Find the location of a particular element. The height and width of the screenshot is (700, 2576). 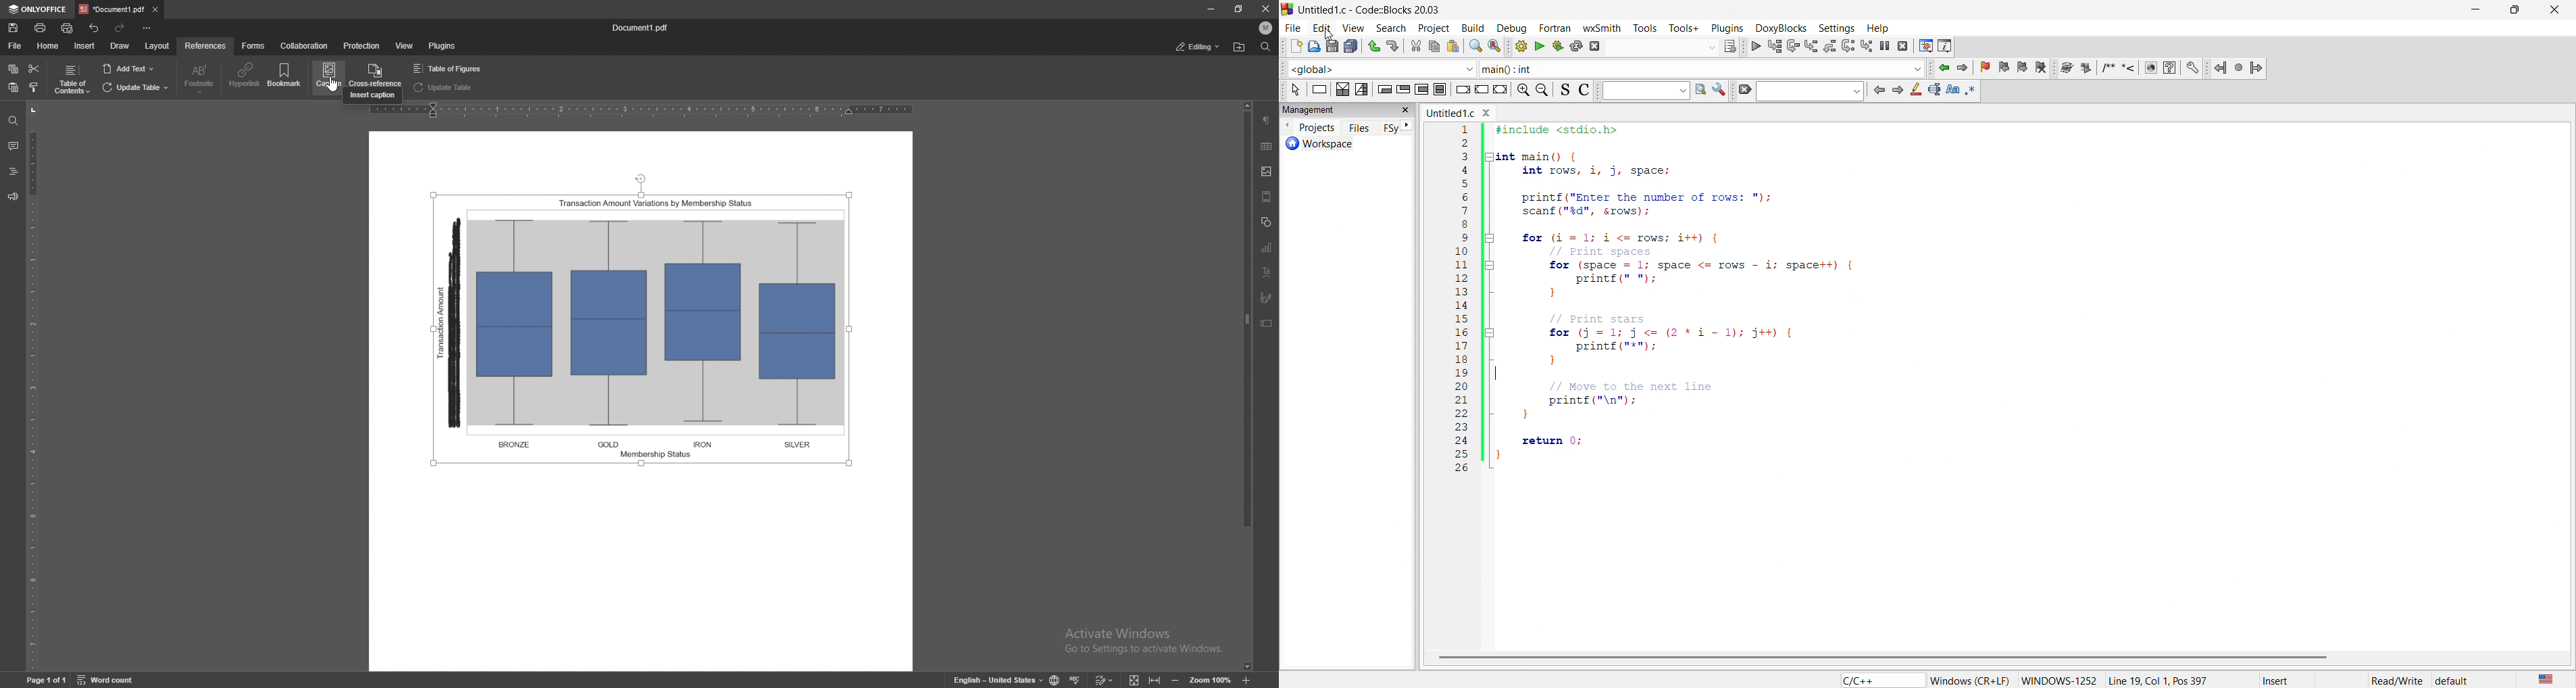

exit condition loop is located at coordinates (1403, 89).